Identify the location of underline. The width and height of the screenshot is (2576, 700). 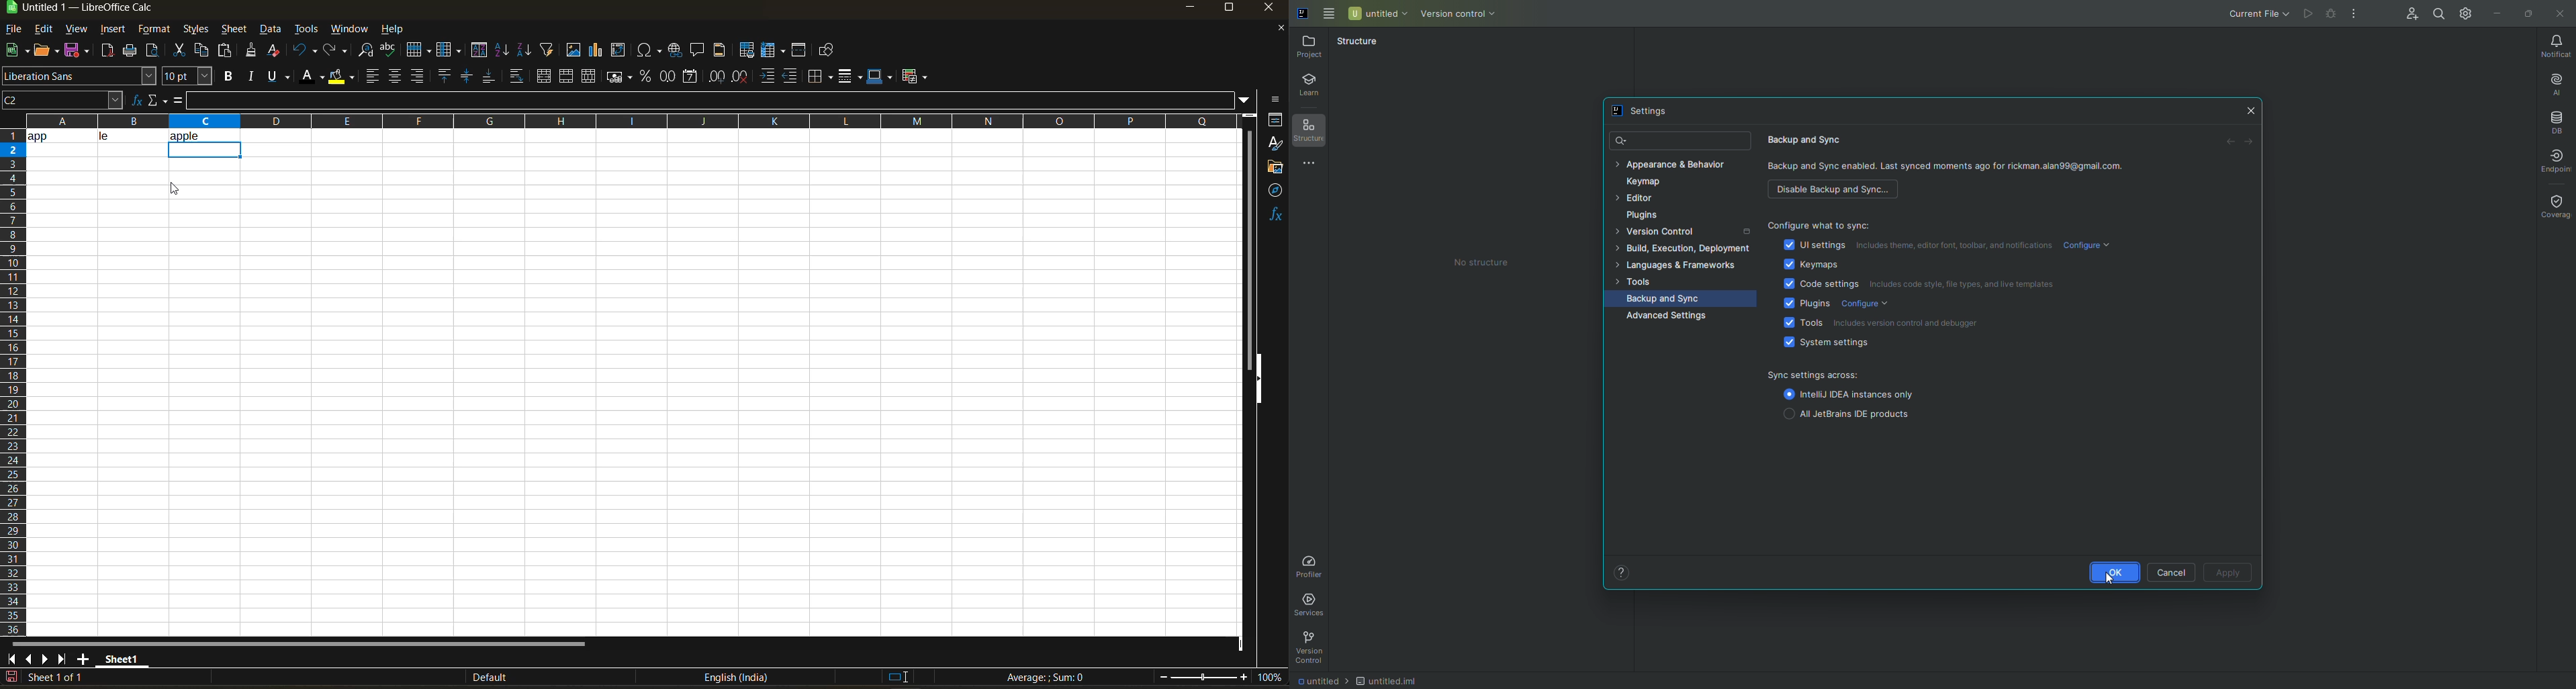
(282, 76).